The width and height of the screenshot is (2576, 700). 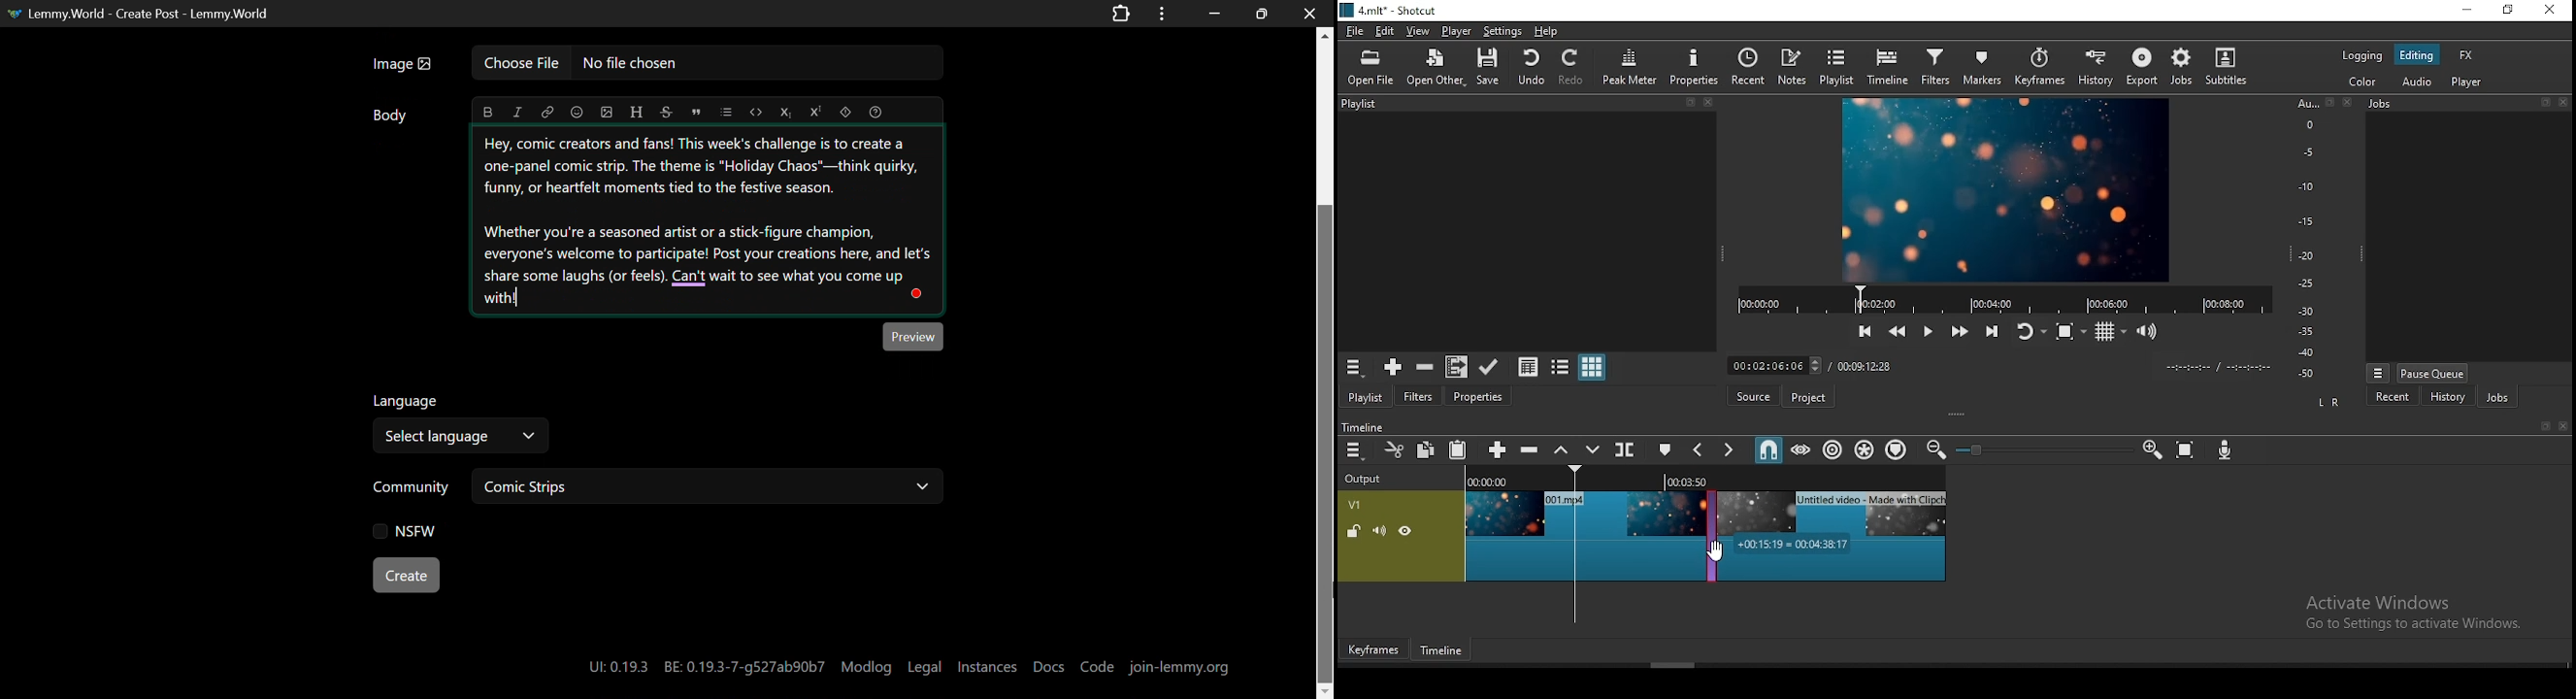 I want to click on next marker, so click(x=1731, y=450).